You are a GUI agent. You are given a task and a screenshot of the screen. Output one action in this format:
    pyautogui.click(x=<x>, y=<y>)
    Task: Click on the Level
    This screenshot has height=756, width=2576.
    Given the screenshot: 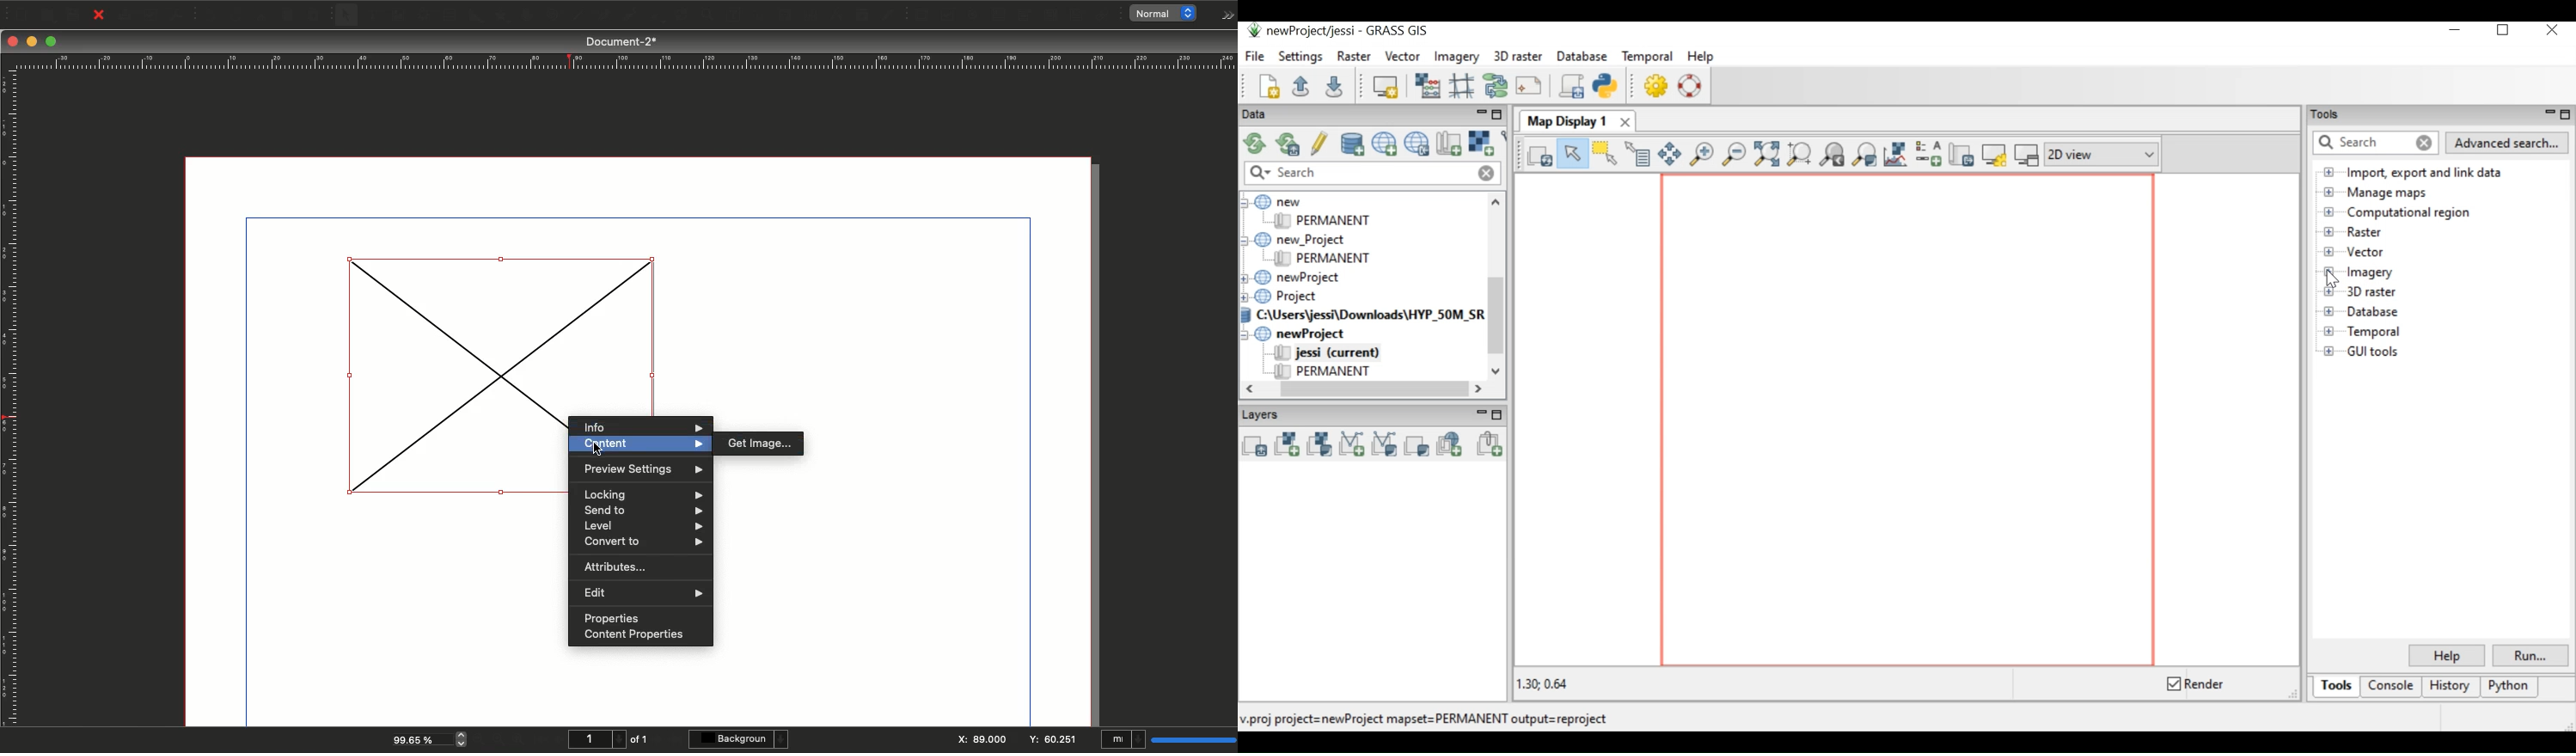 What is the action you would take?
    pyautogui.click(x=642, y=526)
    